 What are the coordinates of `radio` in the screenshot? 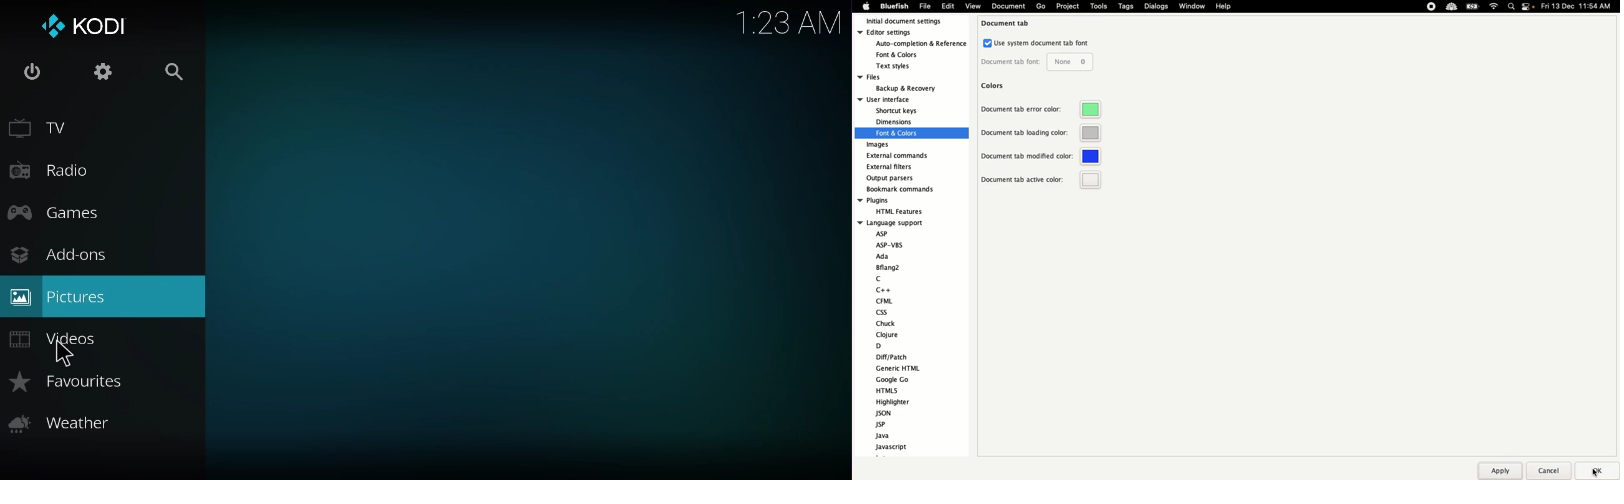 It's located at (50, 170).